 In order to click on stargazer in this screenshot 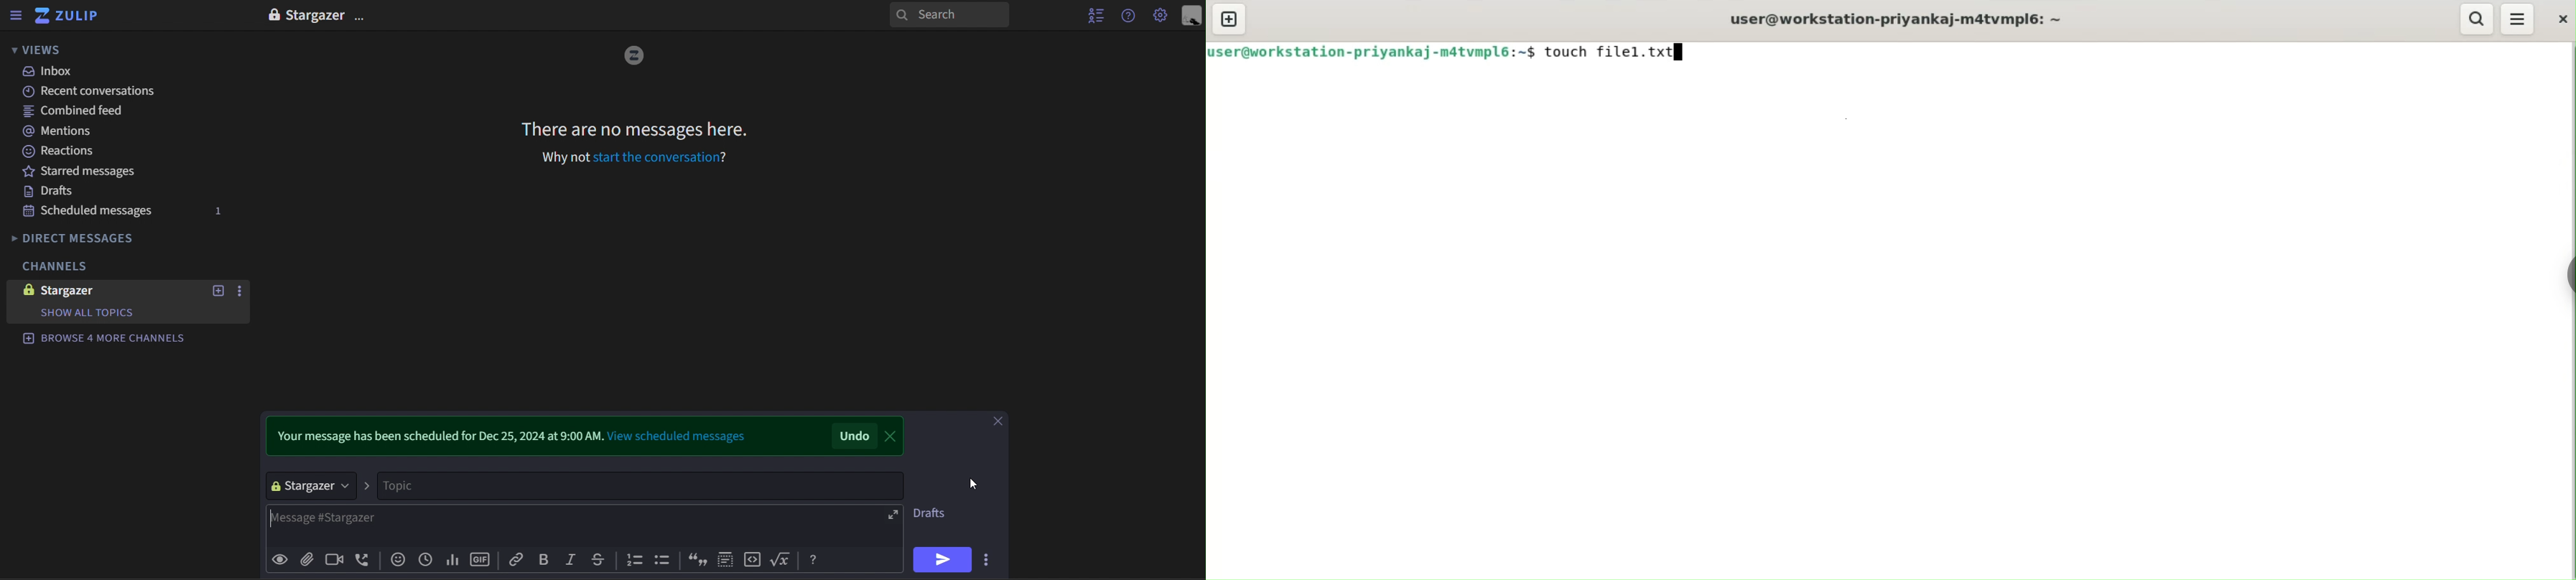, I will do `click(312, 485)`.